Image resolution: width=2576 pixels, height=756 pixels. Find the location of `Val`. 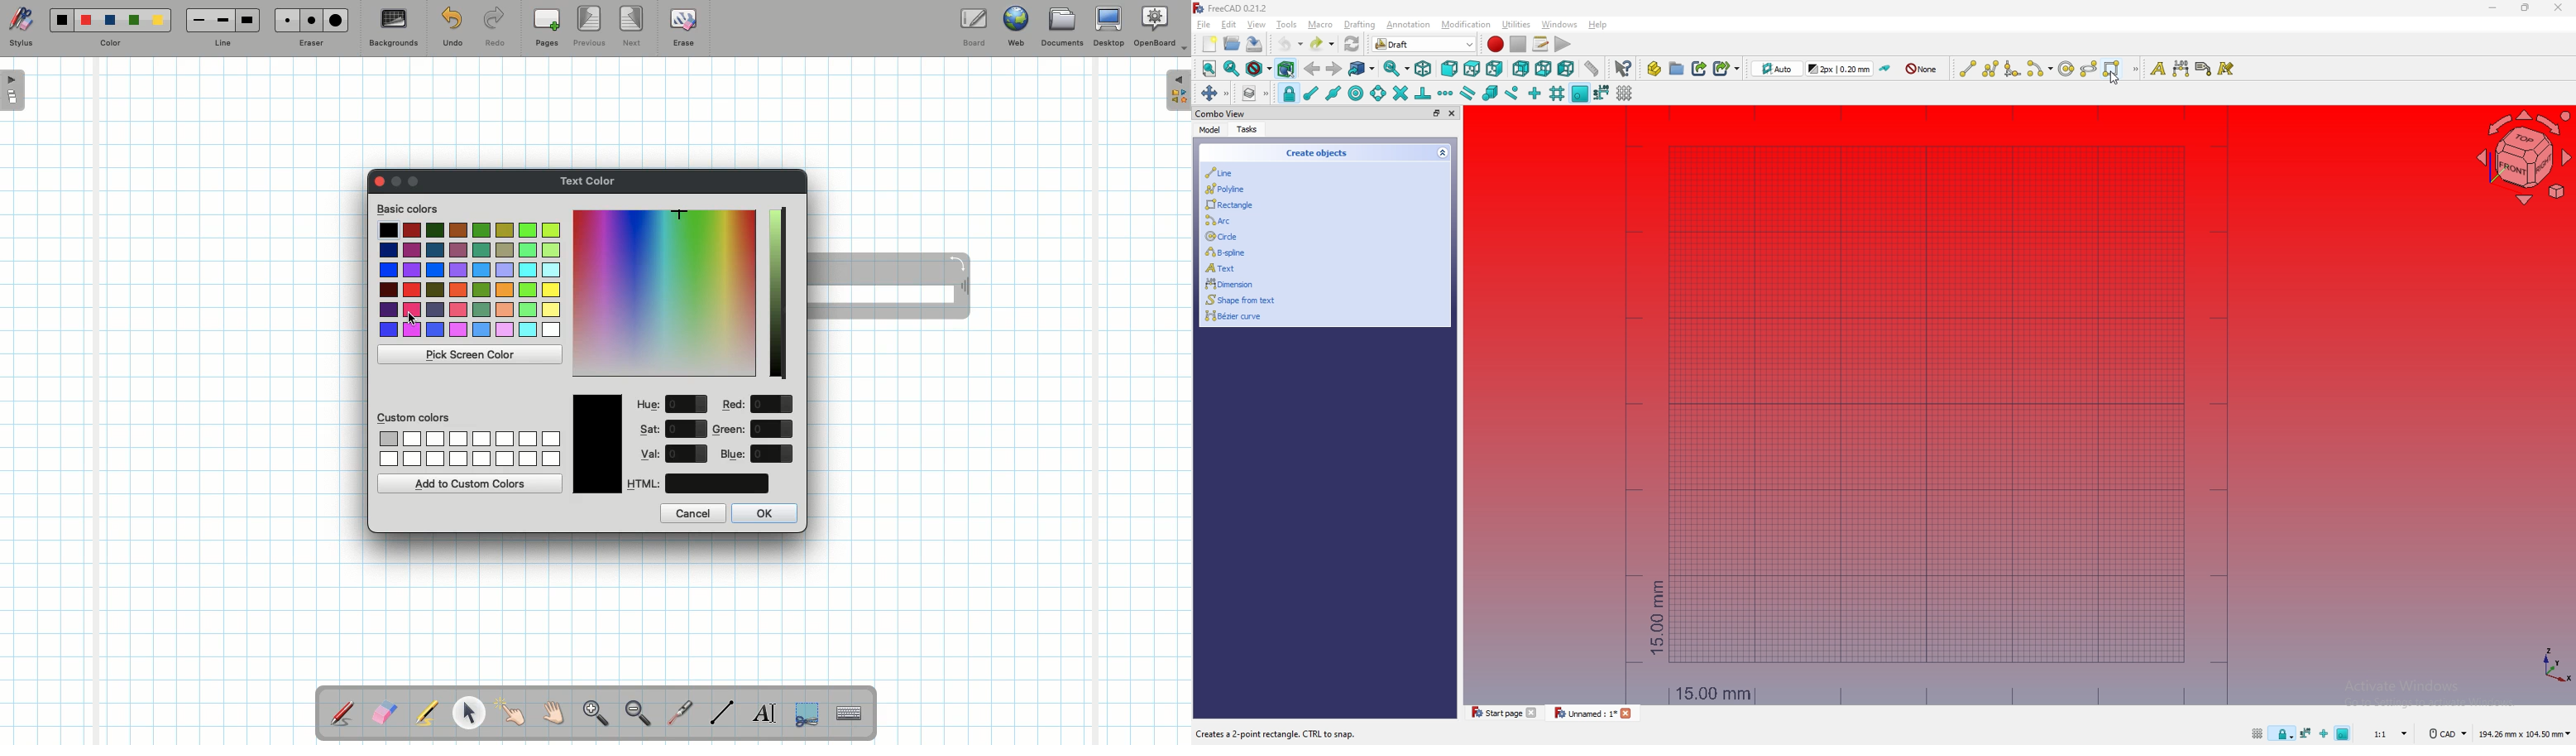

Val is located at coordinates (650, 454).